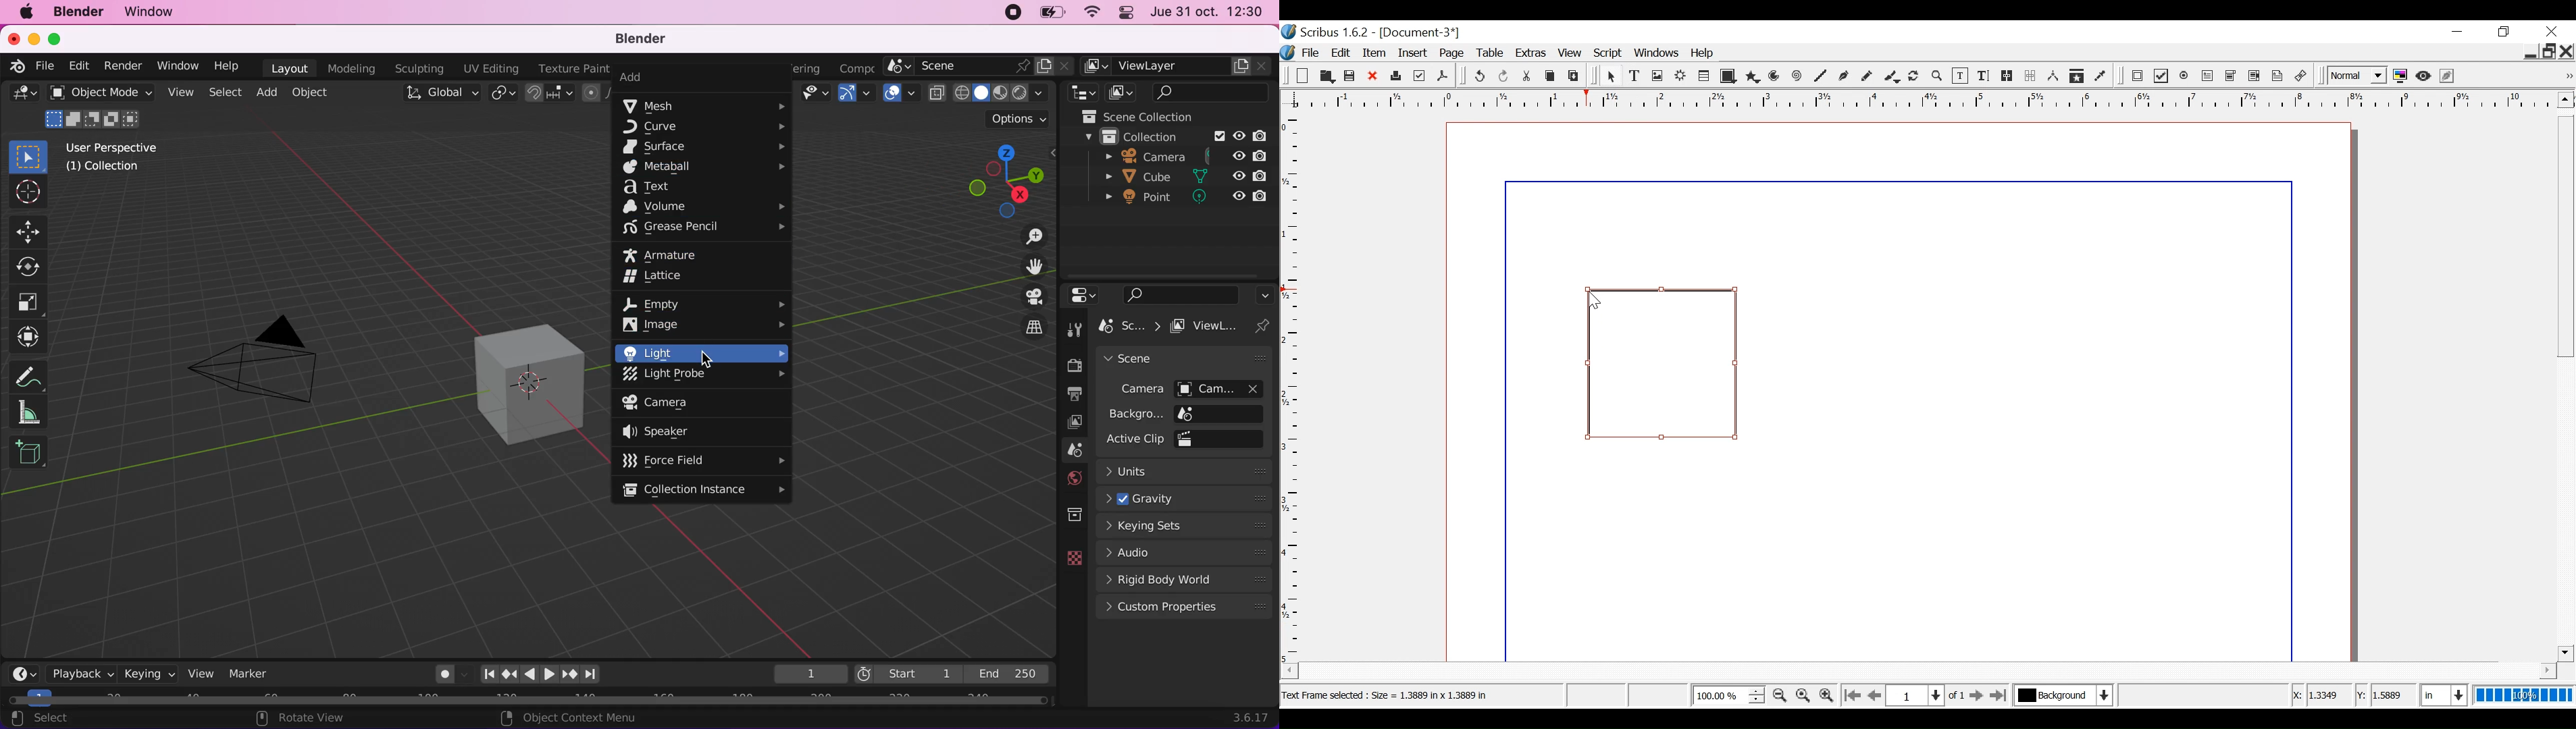 The image size is (2576, 756). I want to click on Measurements, so click(2053, 76).